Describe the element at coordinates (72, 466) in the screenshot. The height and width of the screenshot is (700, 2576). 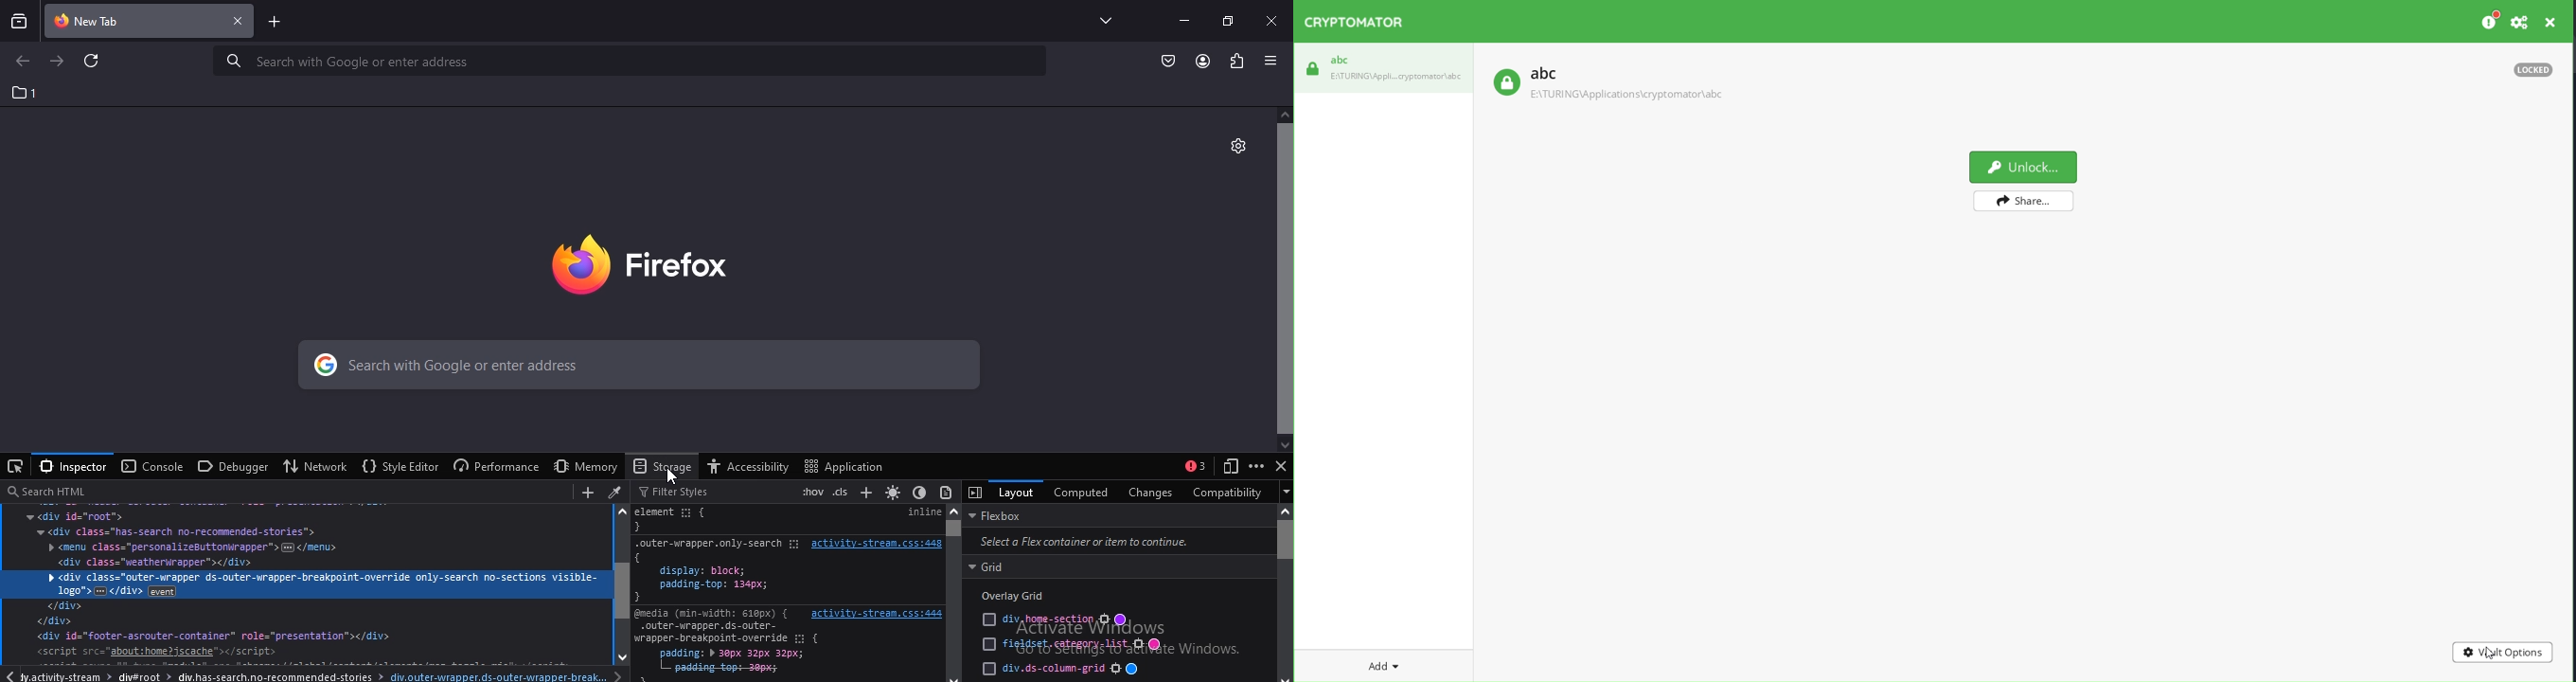
I see `inspector` at that location.